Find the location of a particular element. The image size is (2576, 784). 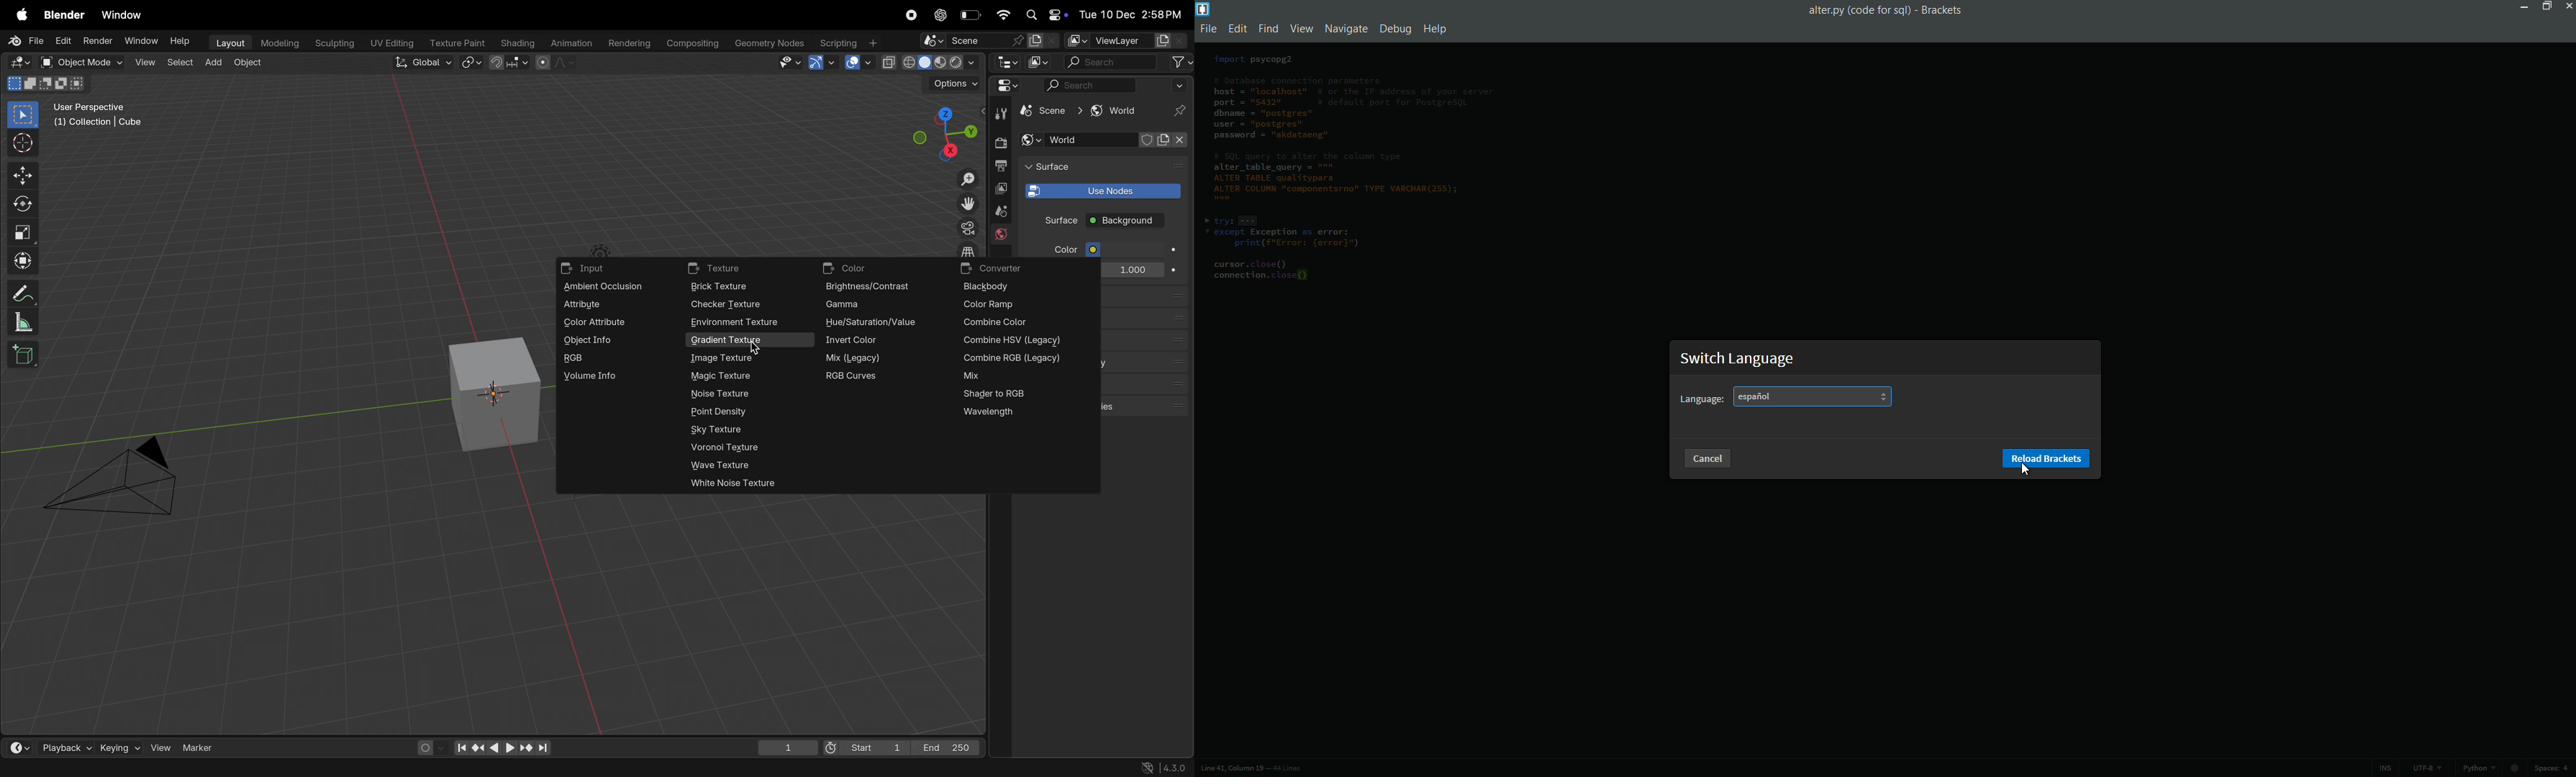

Transform is located at coordinates (24, 260).